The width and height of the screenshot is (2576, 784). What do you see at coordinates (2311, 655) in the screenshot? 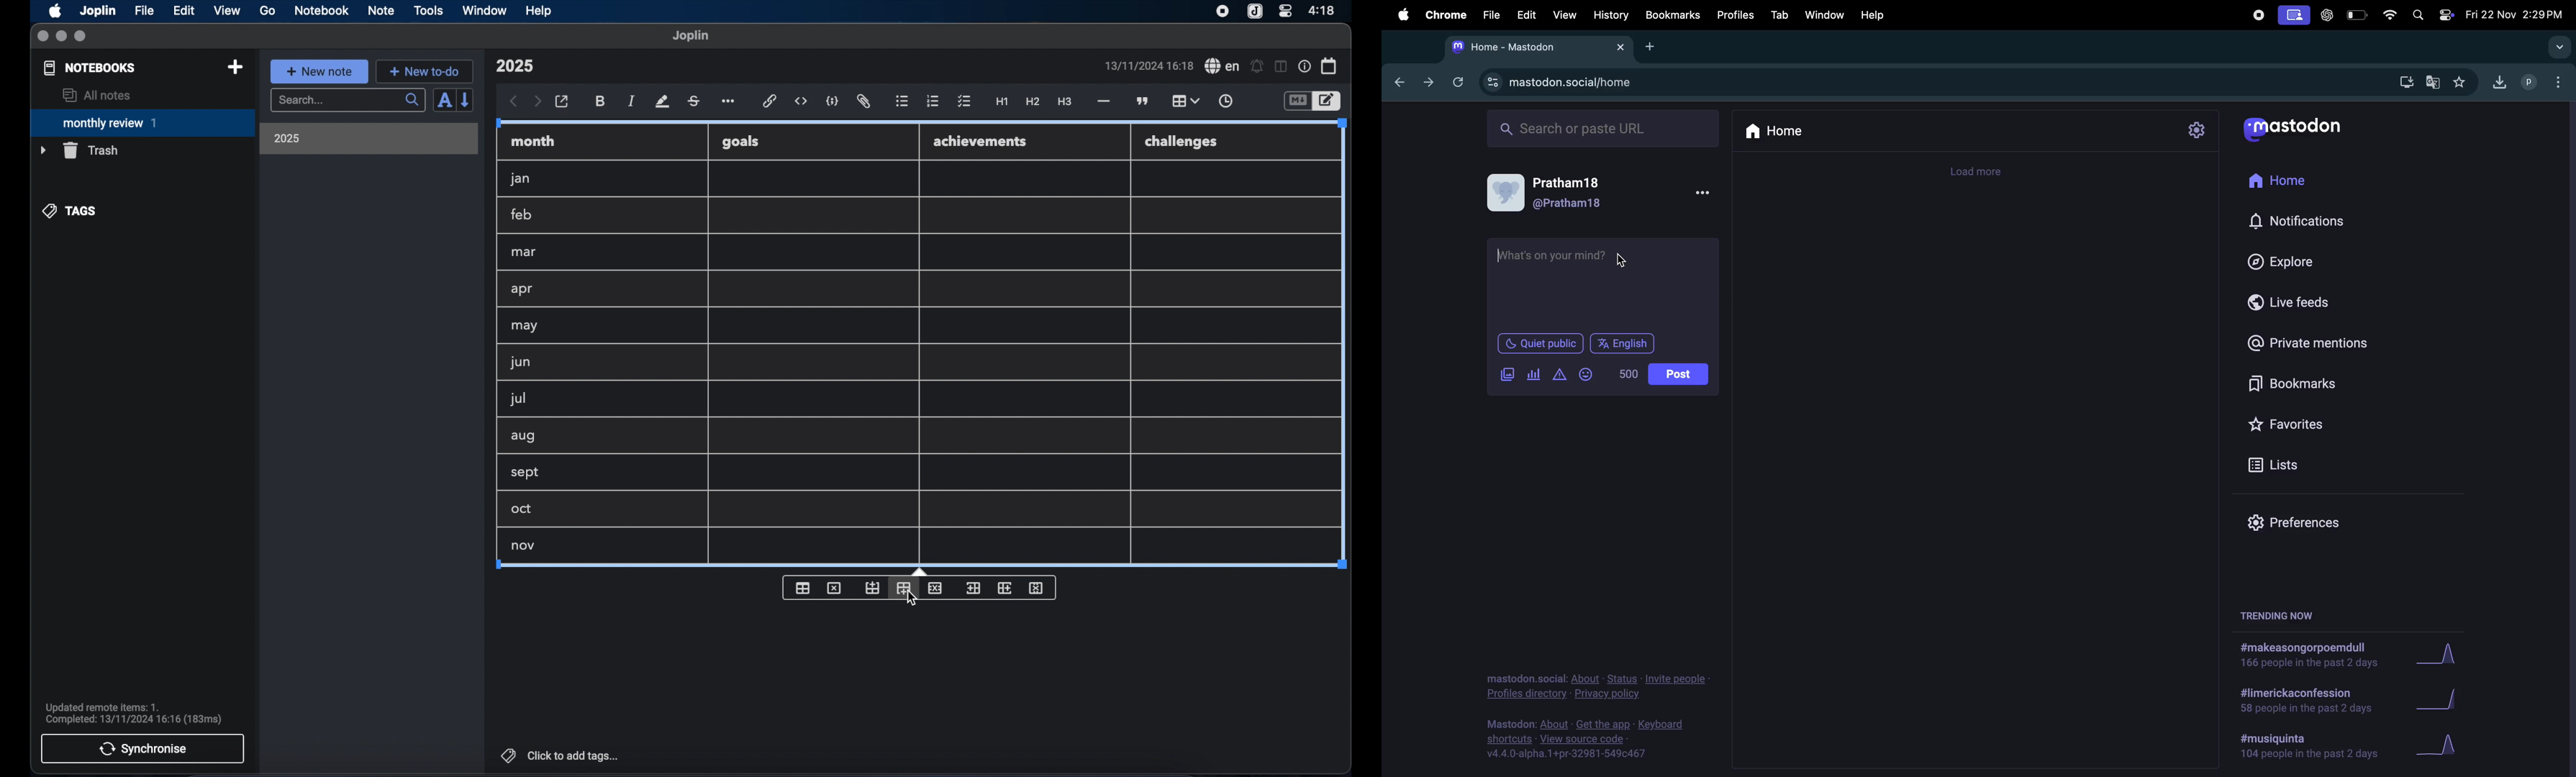
I see `hashtags` at bounding box center [2311, 655].